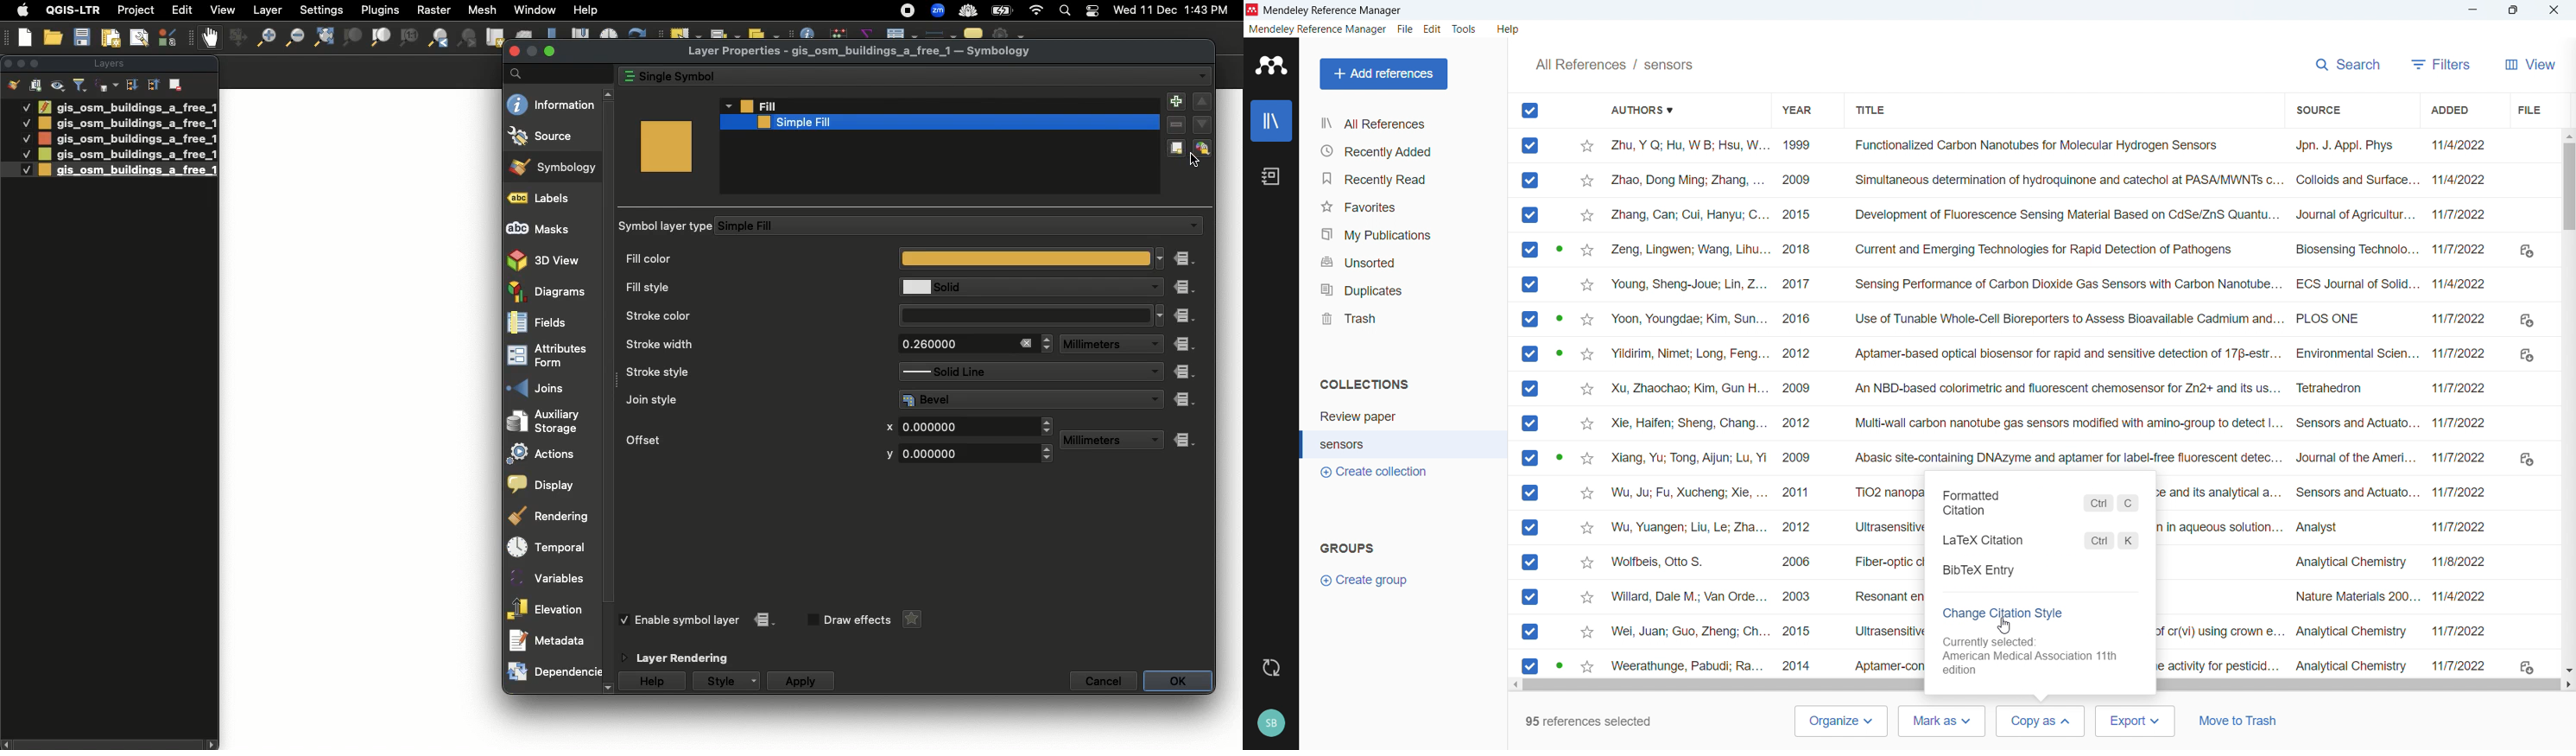 The width and height of the screenshot is (2576, 756). What do you see at coordinates (1272, 176) in the screenshot?
I see `notebook` at bounding box center [1272, 176].